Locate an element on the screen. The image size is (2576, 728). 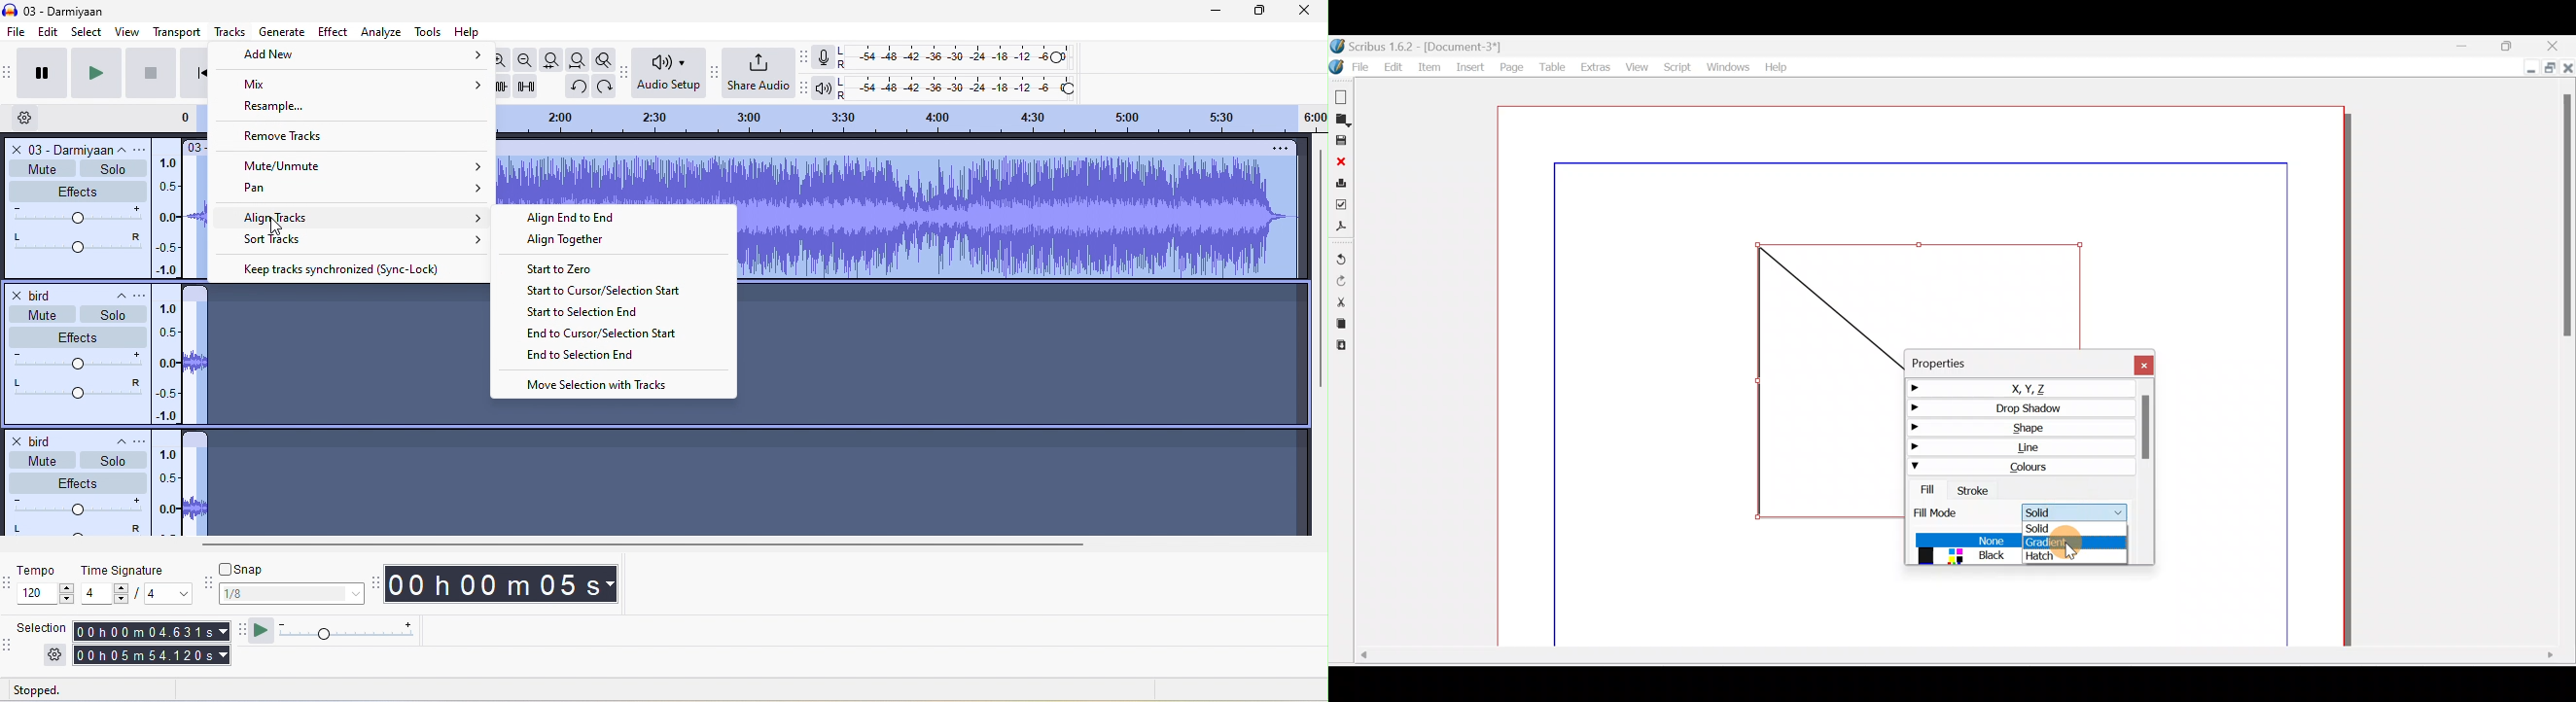
zoom in is located at coordinates (500, 59).